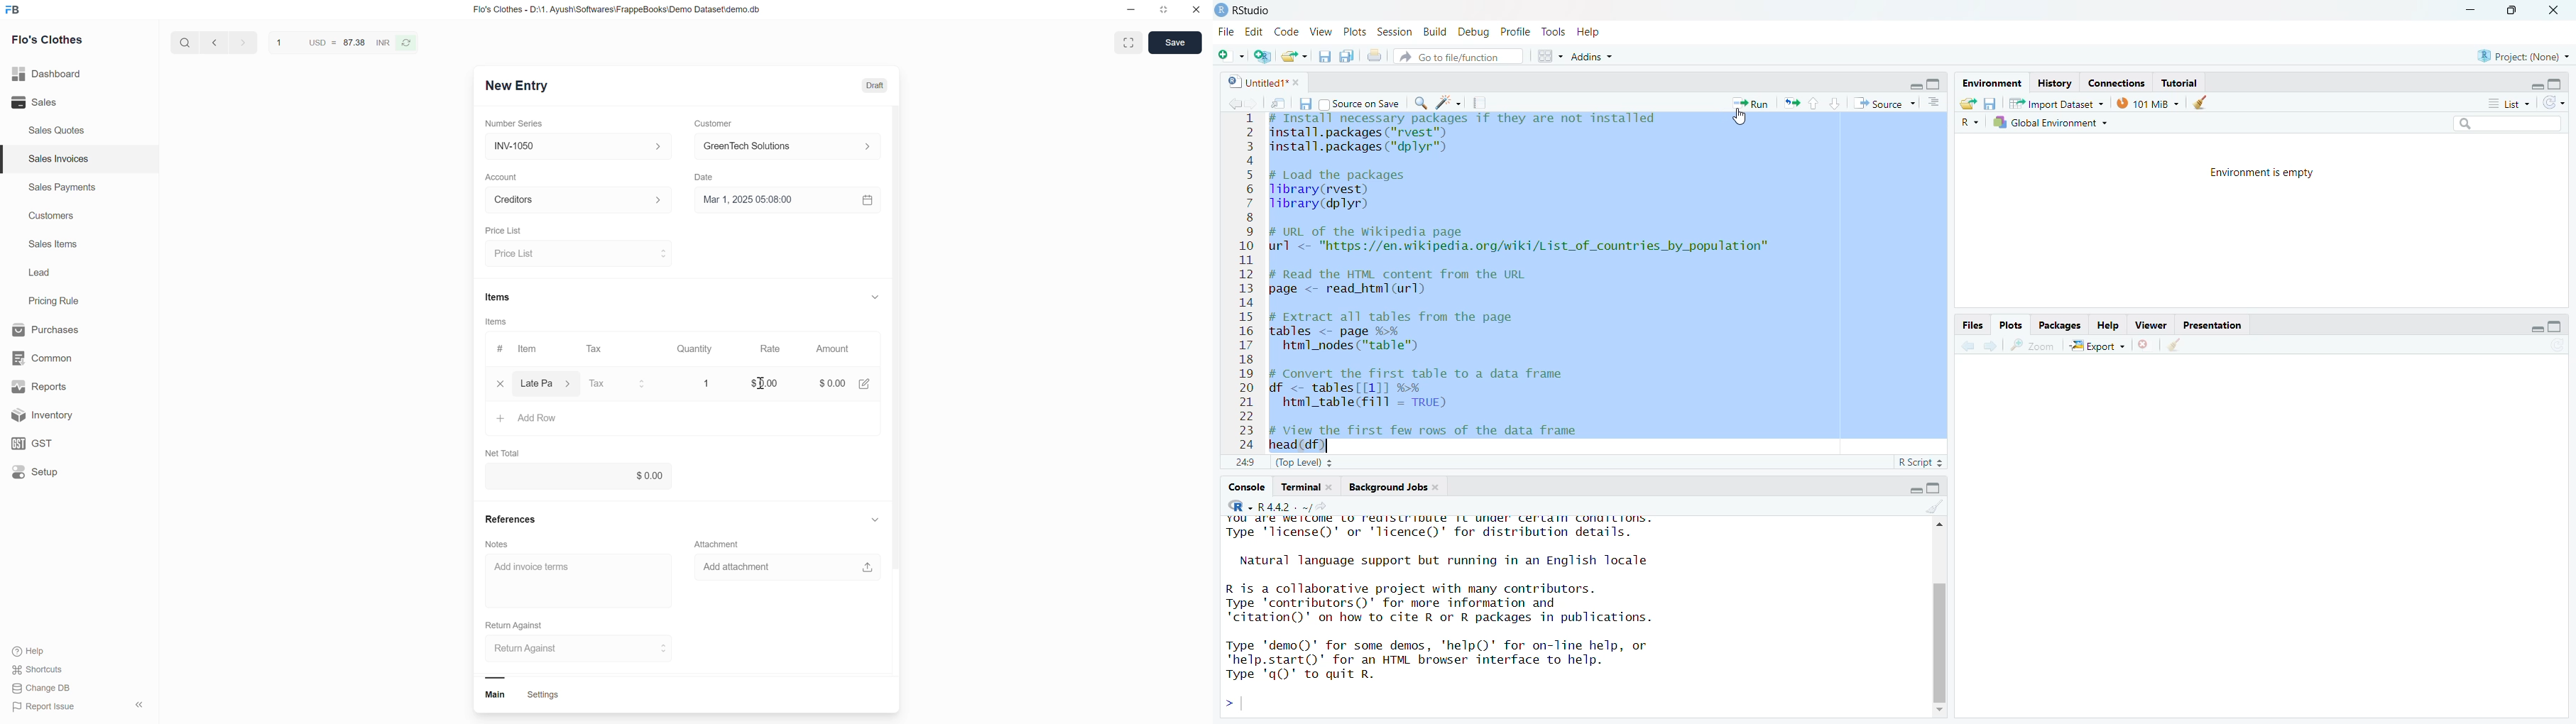  What do you see at coordinates (213, 45) in the screenshot?
I see `go back ` at bounding box center [213, 45].